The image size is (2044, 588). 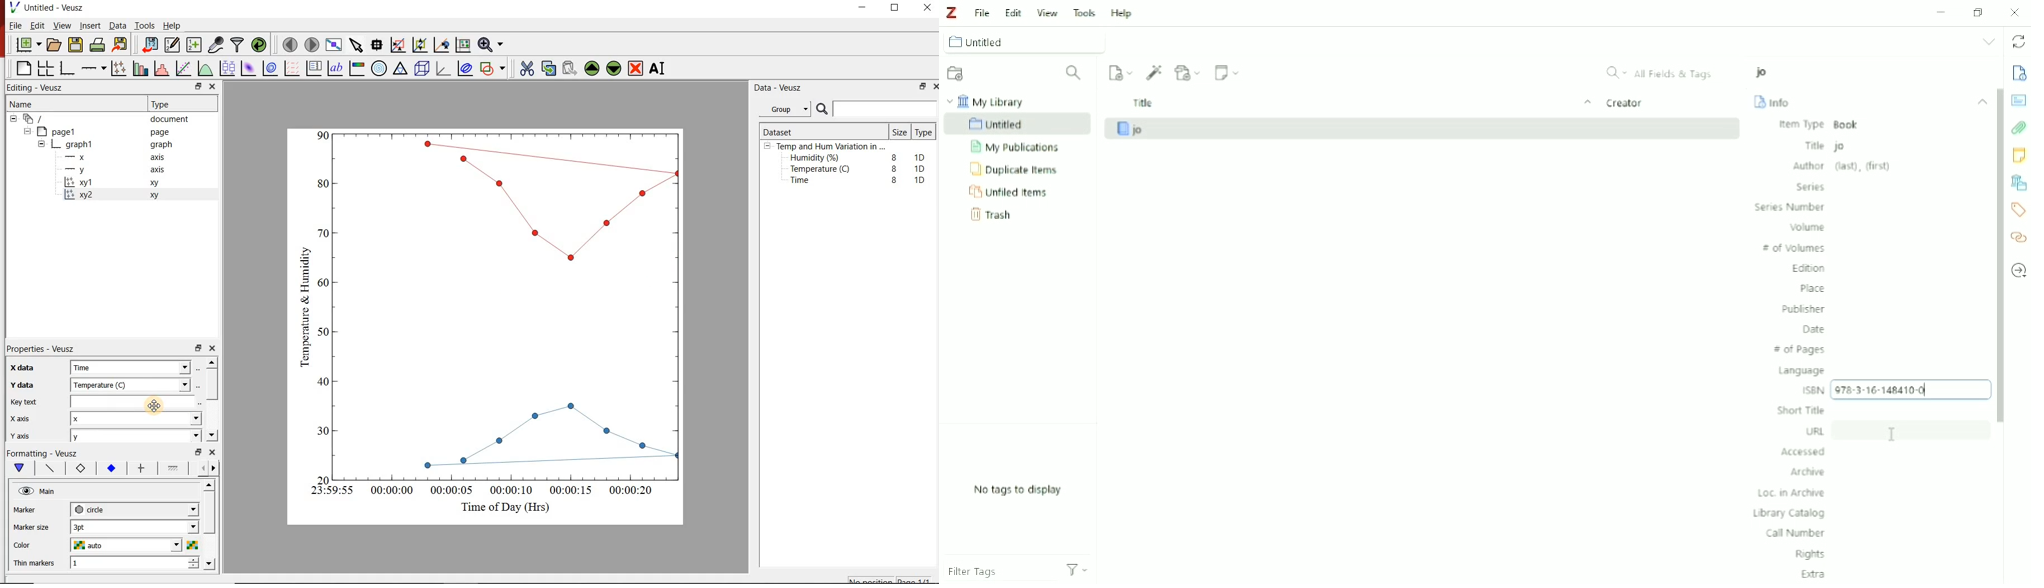 What do you see at coordinates (901, 8) in the screenshot?
I see `maximize` at bounding box center [901, 8].